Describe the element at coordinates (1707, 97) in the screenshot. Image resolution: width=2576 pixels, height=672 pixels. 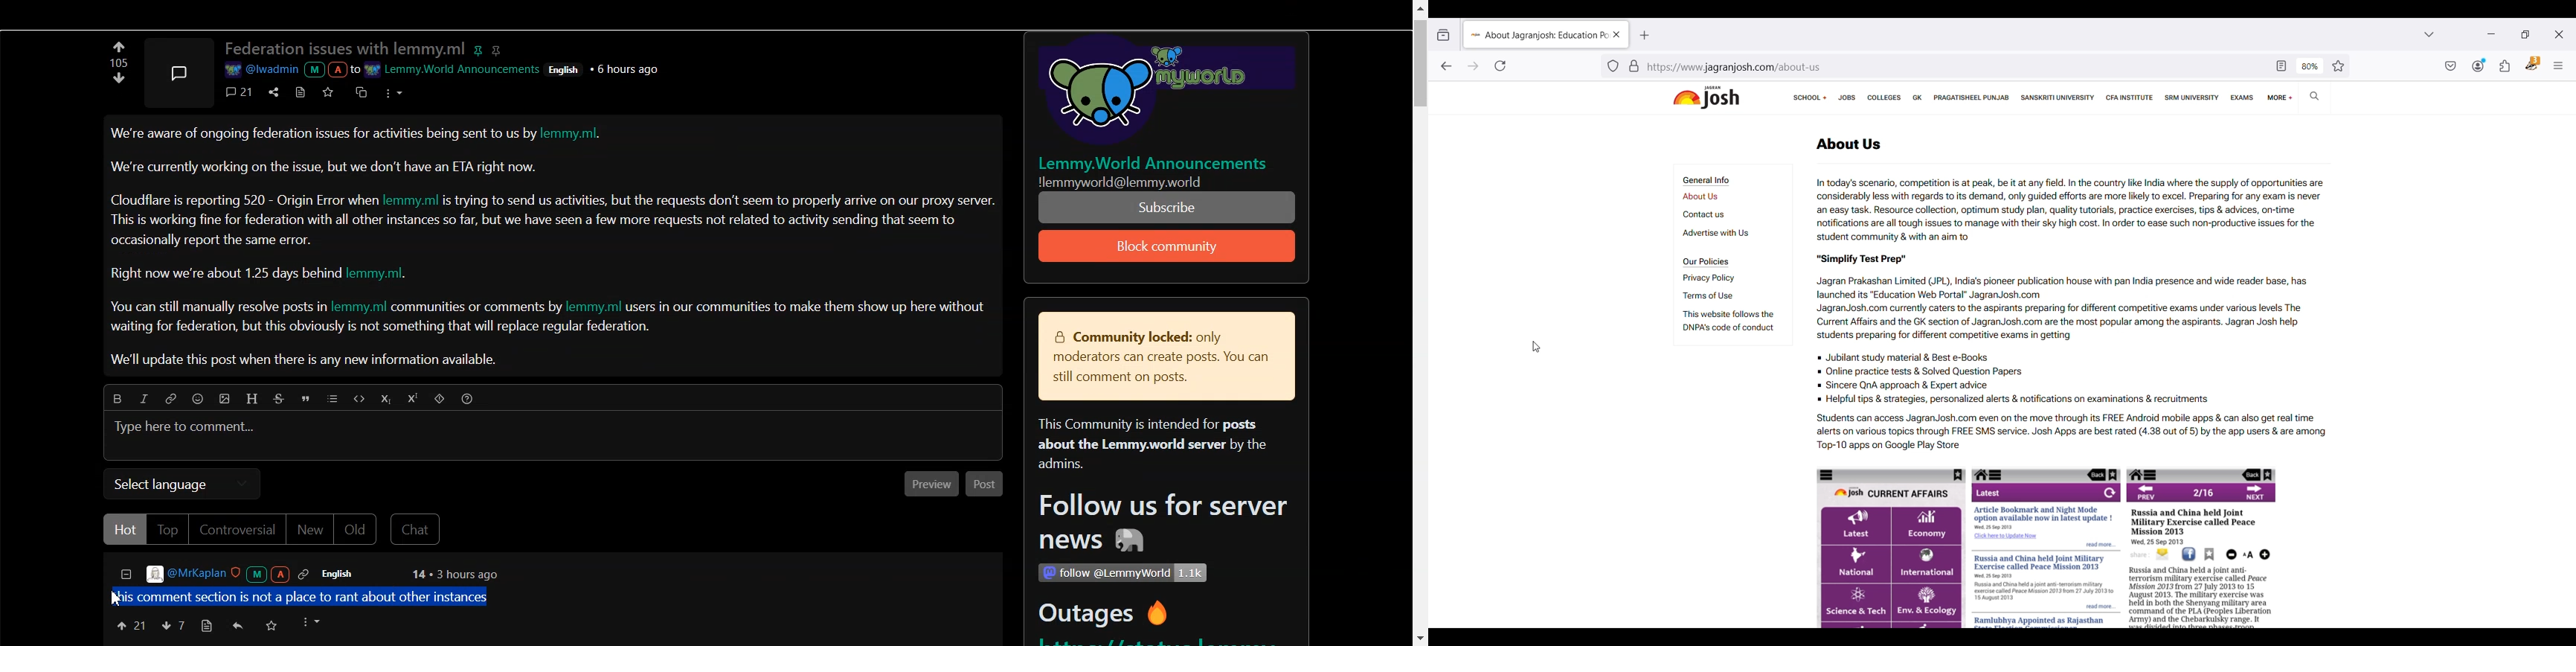
I see `Jagran josh logo` at that location.